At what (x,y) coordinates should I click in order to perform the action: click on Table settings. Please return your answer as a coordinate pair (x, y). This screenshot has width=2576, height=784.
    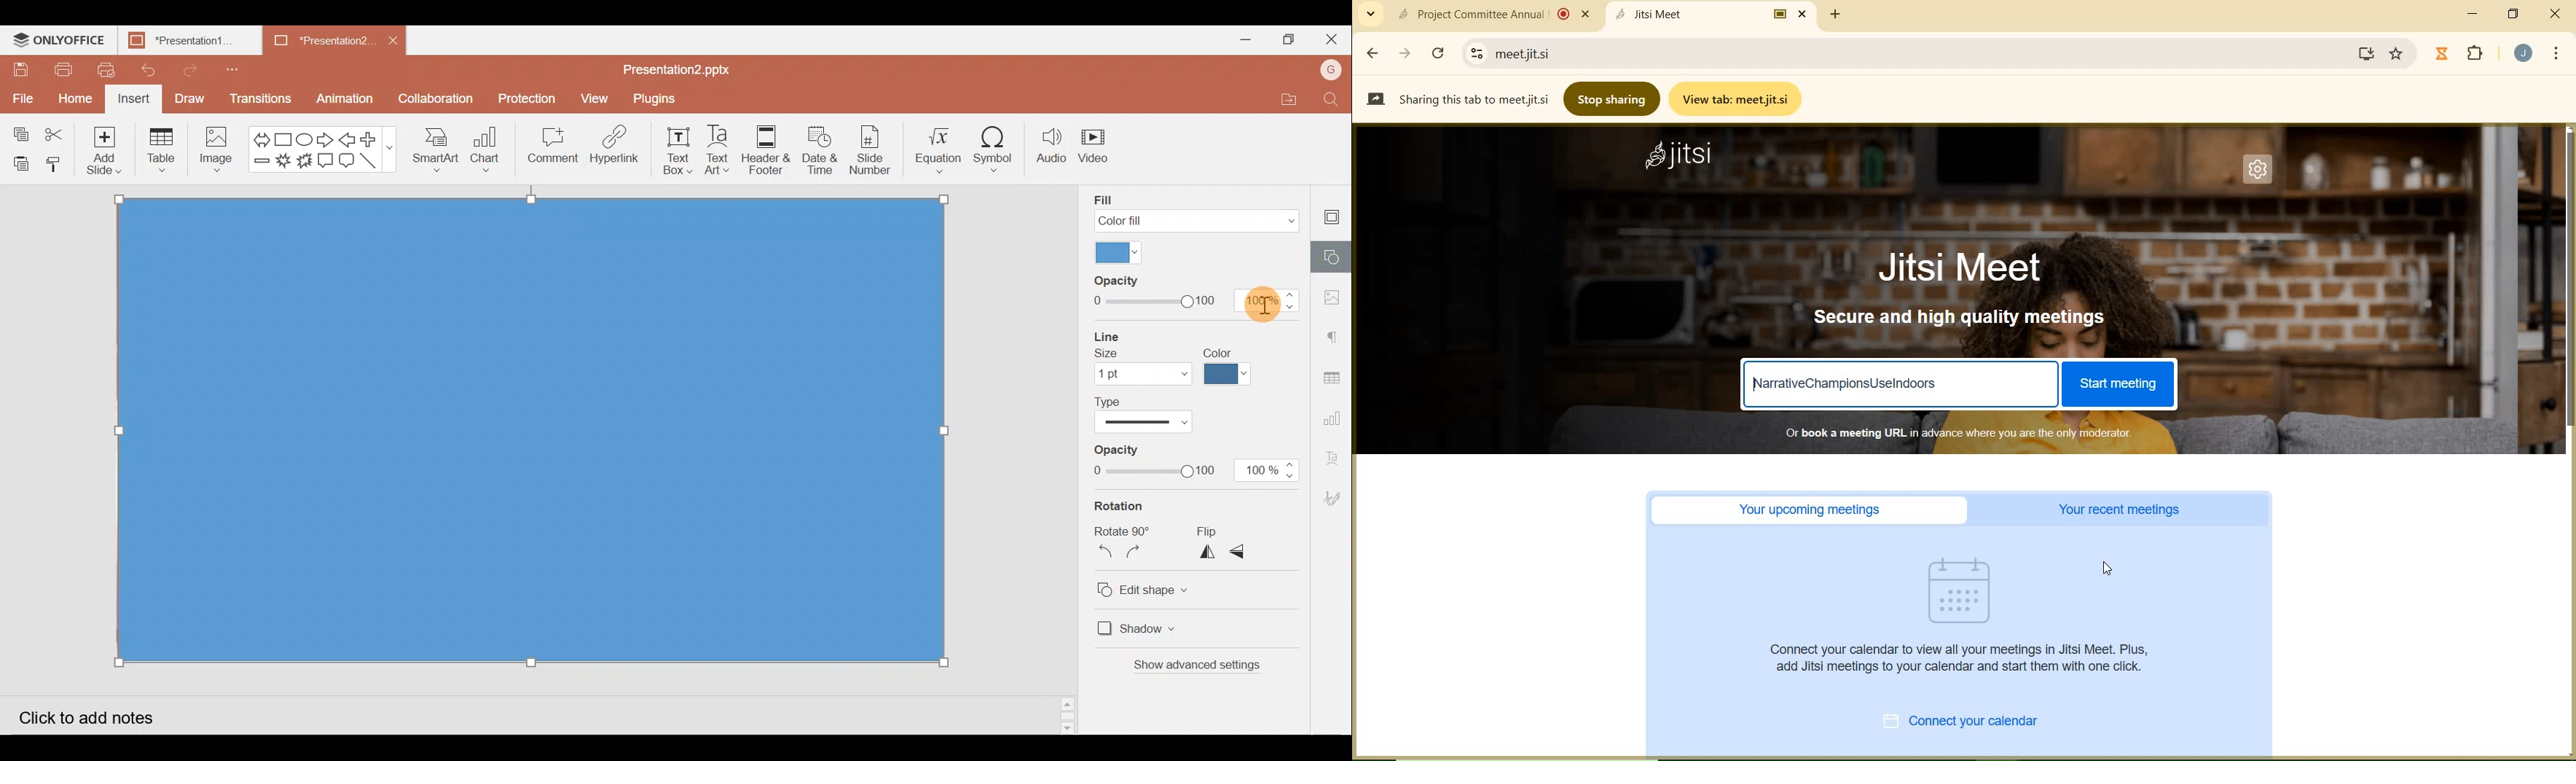
    Looking at the image, I should click on (1335, 370).